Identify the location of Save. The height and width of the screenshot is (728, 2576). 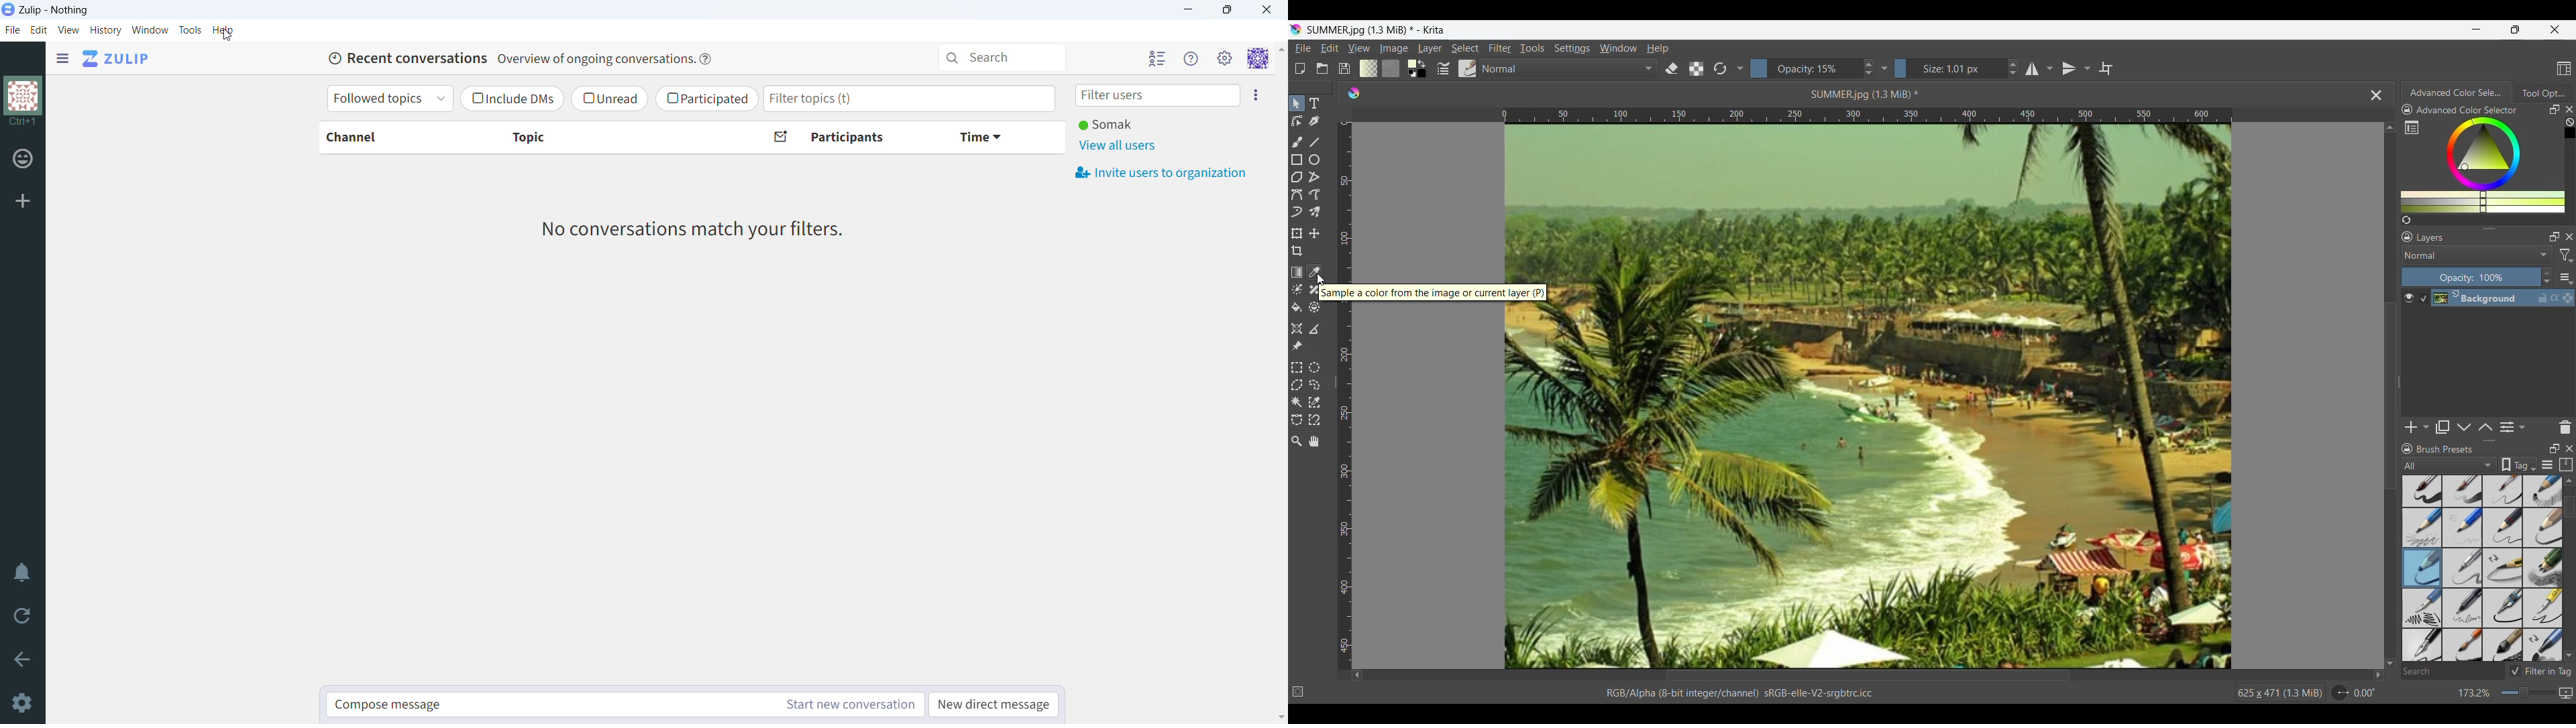
(1344, 68).